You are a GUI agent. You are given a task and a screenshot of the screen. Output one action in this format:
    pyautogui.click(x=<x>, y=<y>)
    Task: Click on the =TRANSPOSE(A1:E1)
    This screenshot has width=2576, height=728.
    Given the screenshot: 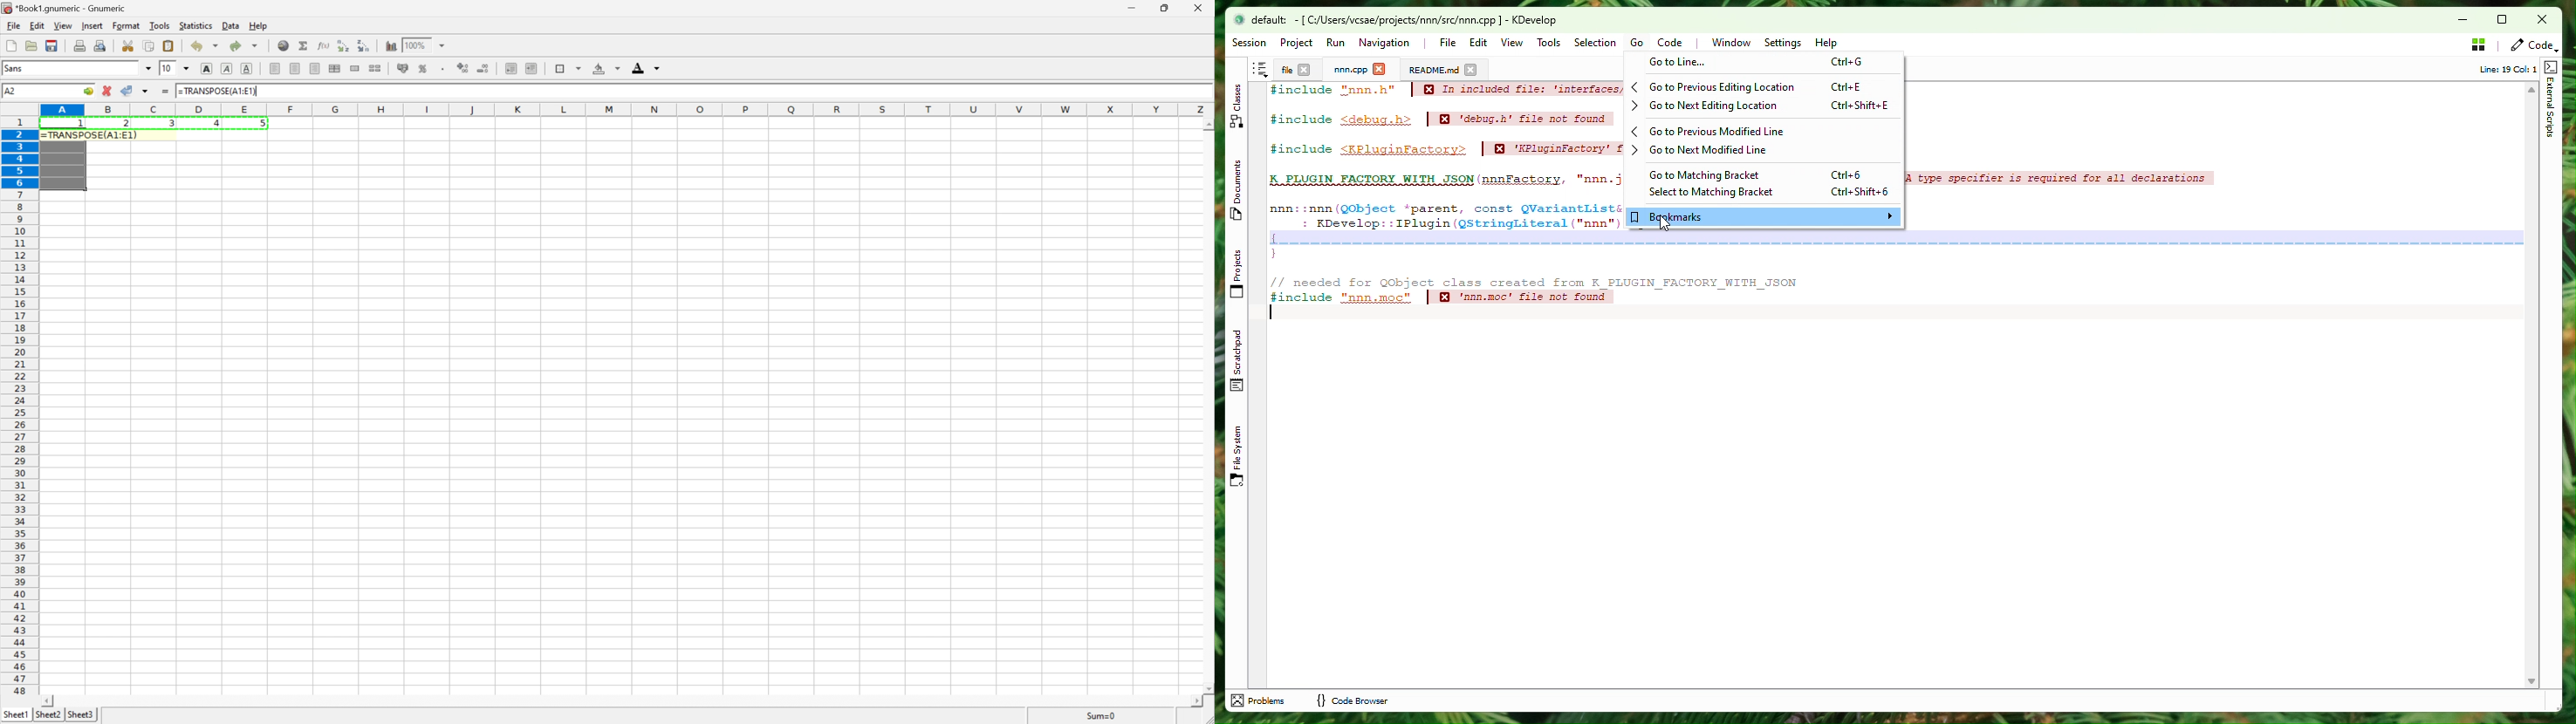 What is the action you would take?
    pyautogui.click(x=91, y=135)
    